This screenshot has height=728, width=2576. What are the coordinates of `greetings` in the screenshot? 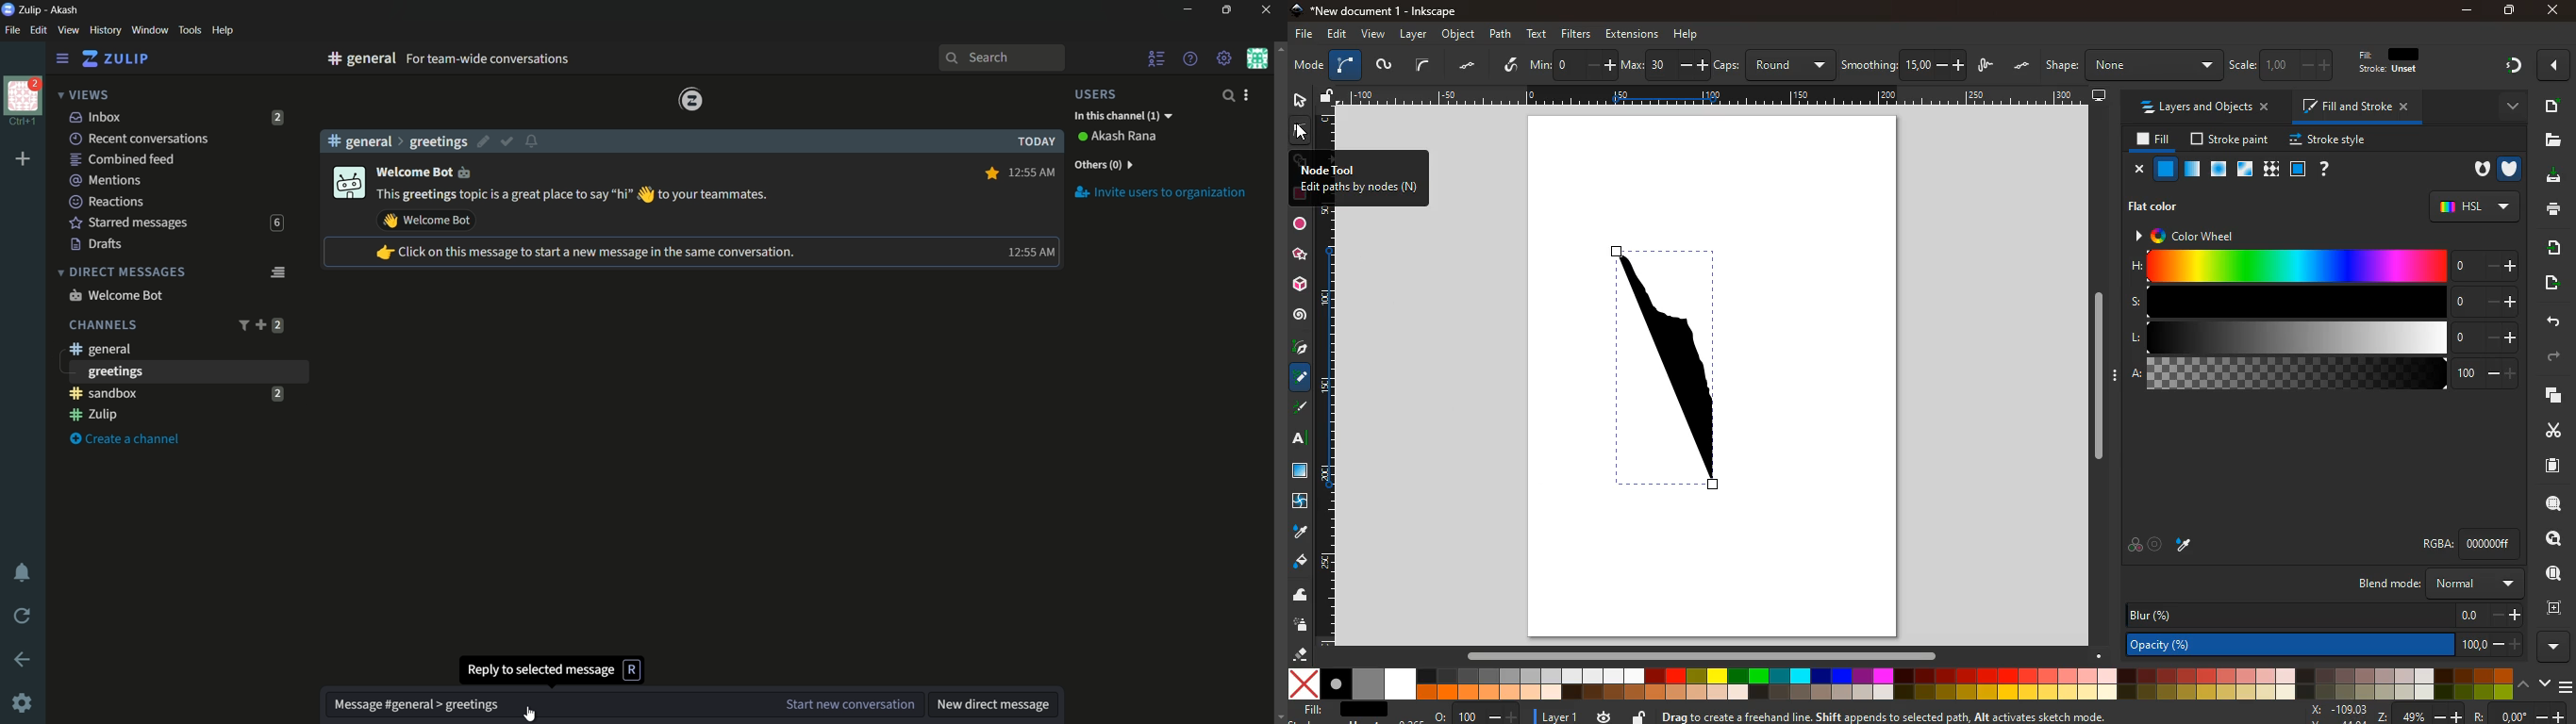 It's located at (438, 141).